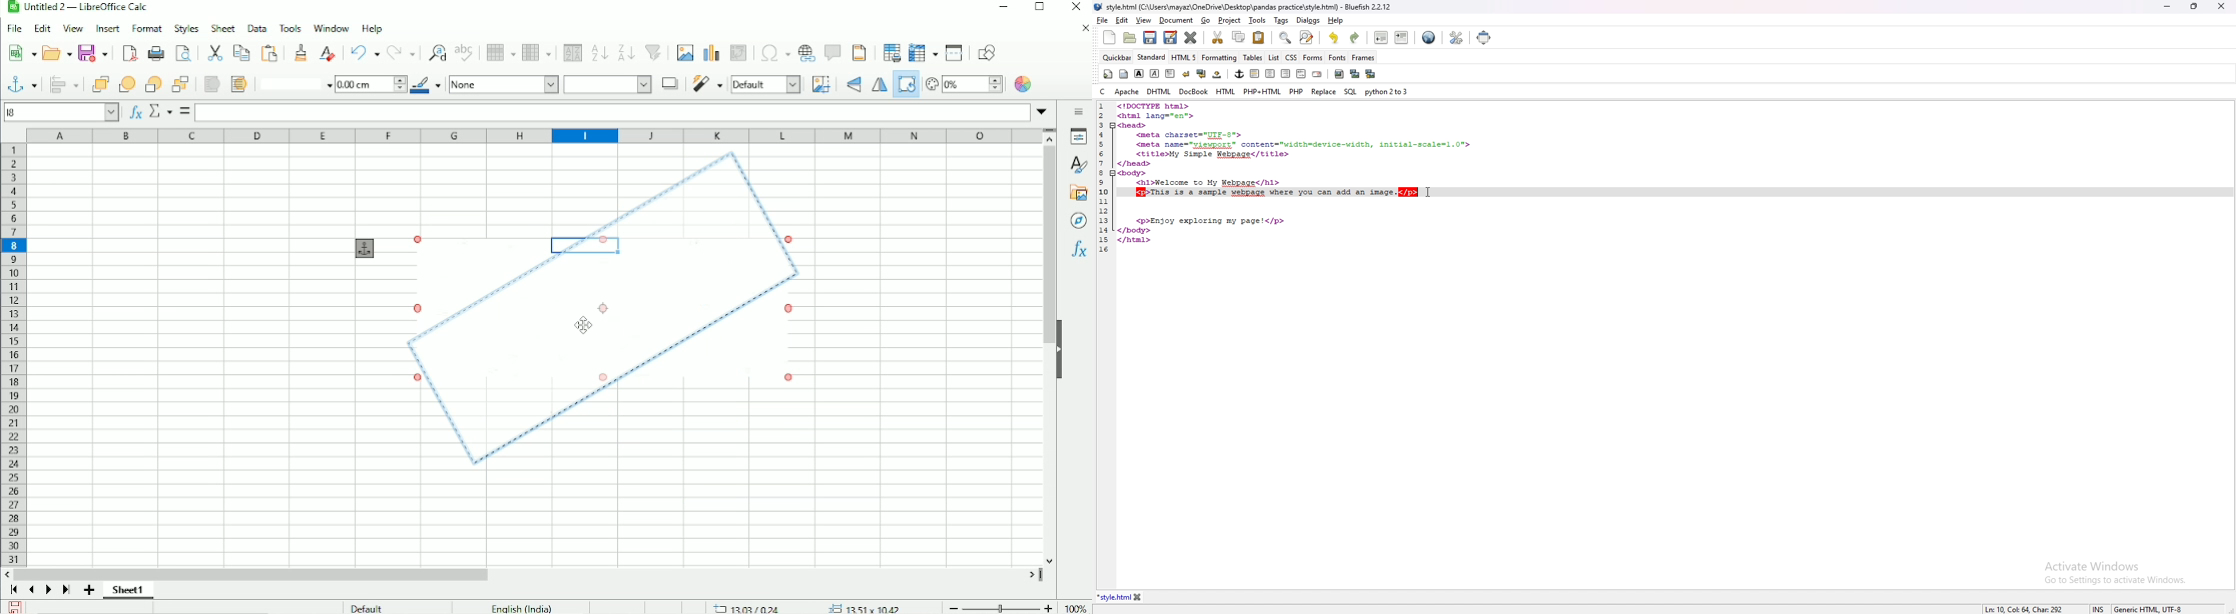 The height and width of the screenshot is (616, 2240). What do you see at coordinates (1253, 58) in the screenshot?
I see `tables` at bounding box center [1253, 58].